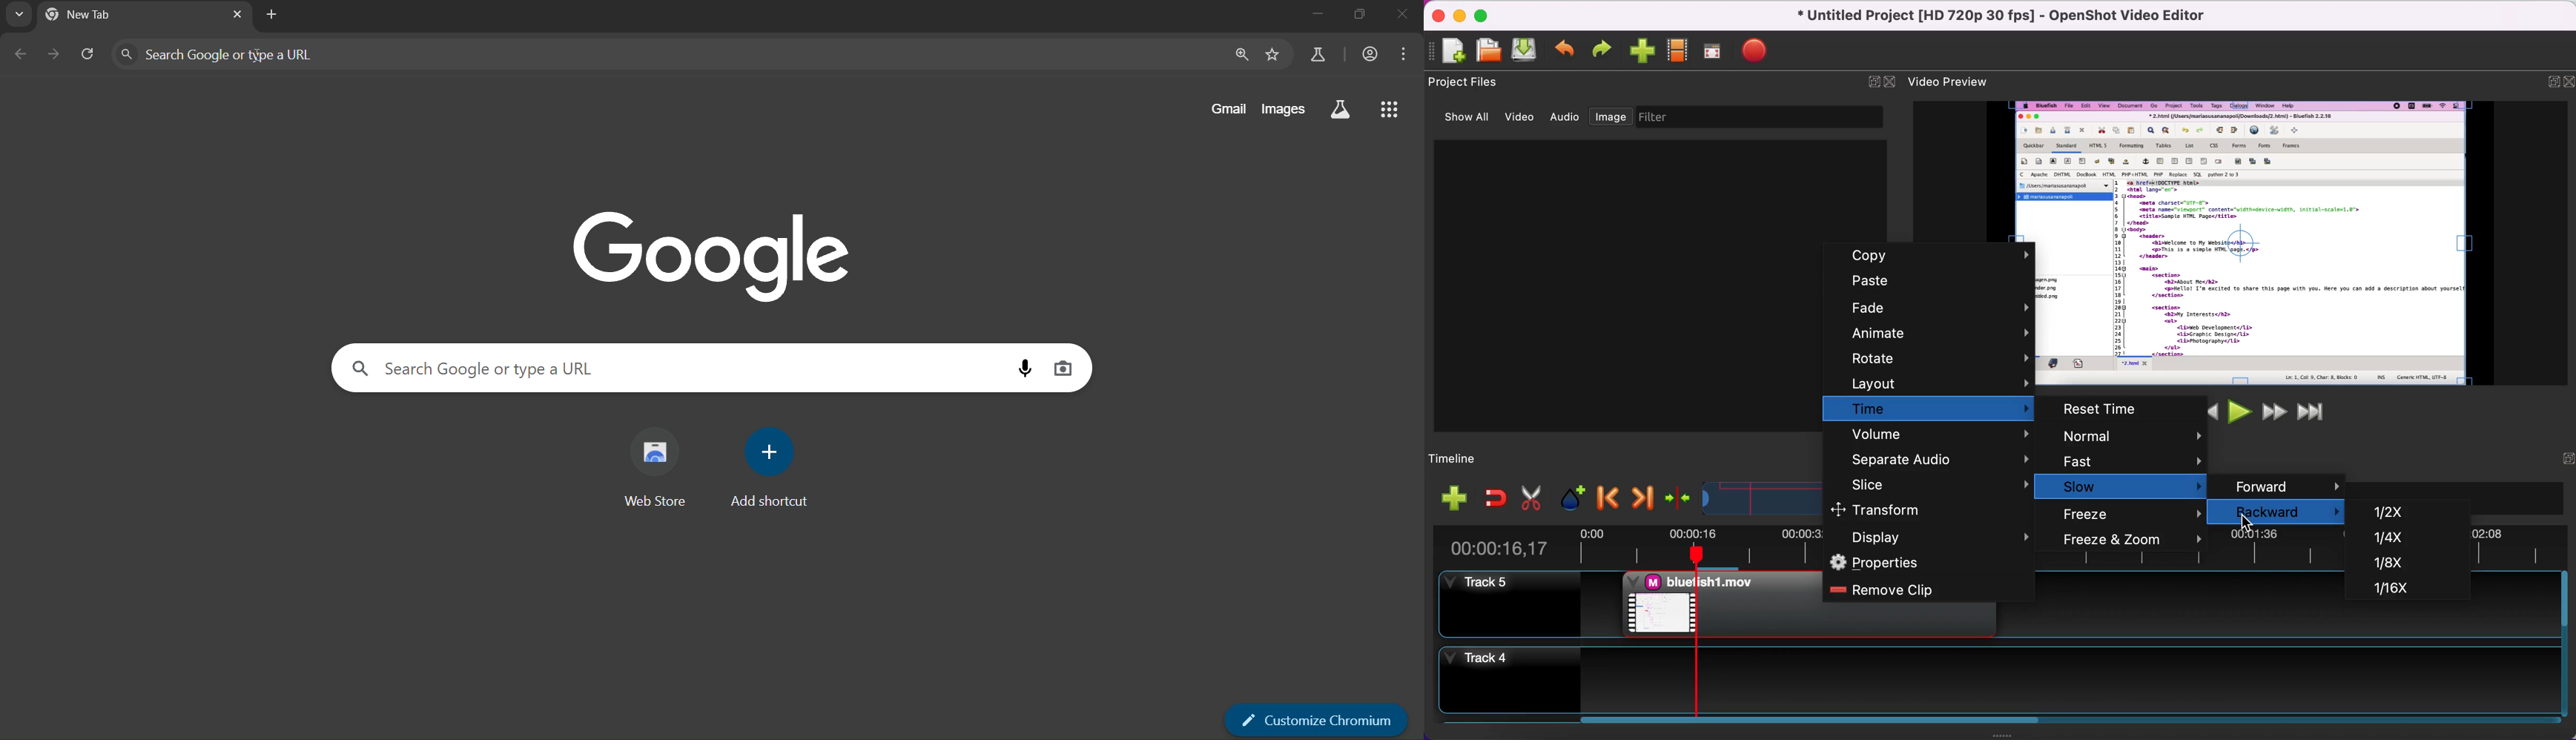 The height and width of the screenshot is (756, 2576). What do you see at coordinates (1512, 544) in the screenshot?
I see `time duration` at bounding box center [1512, 544].